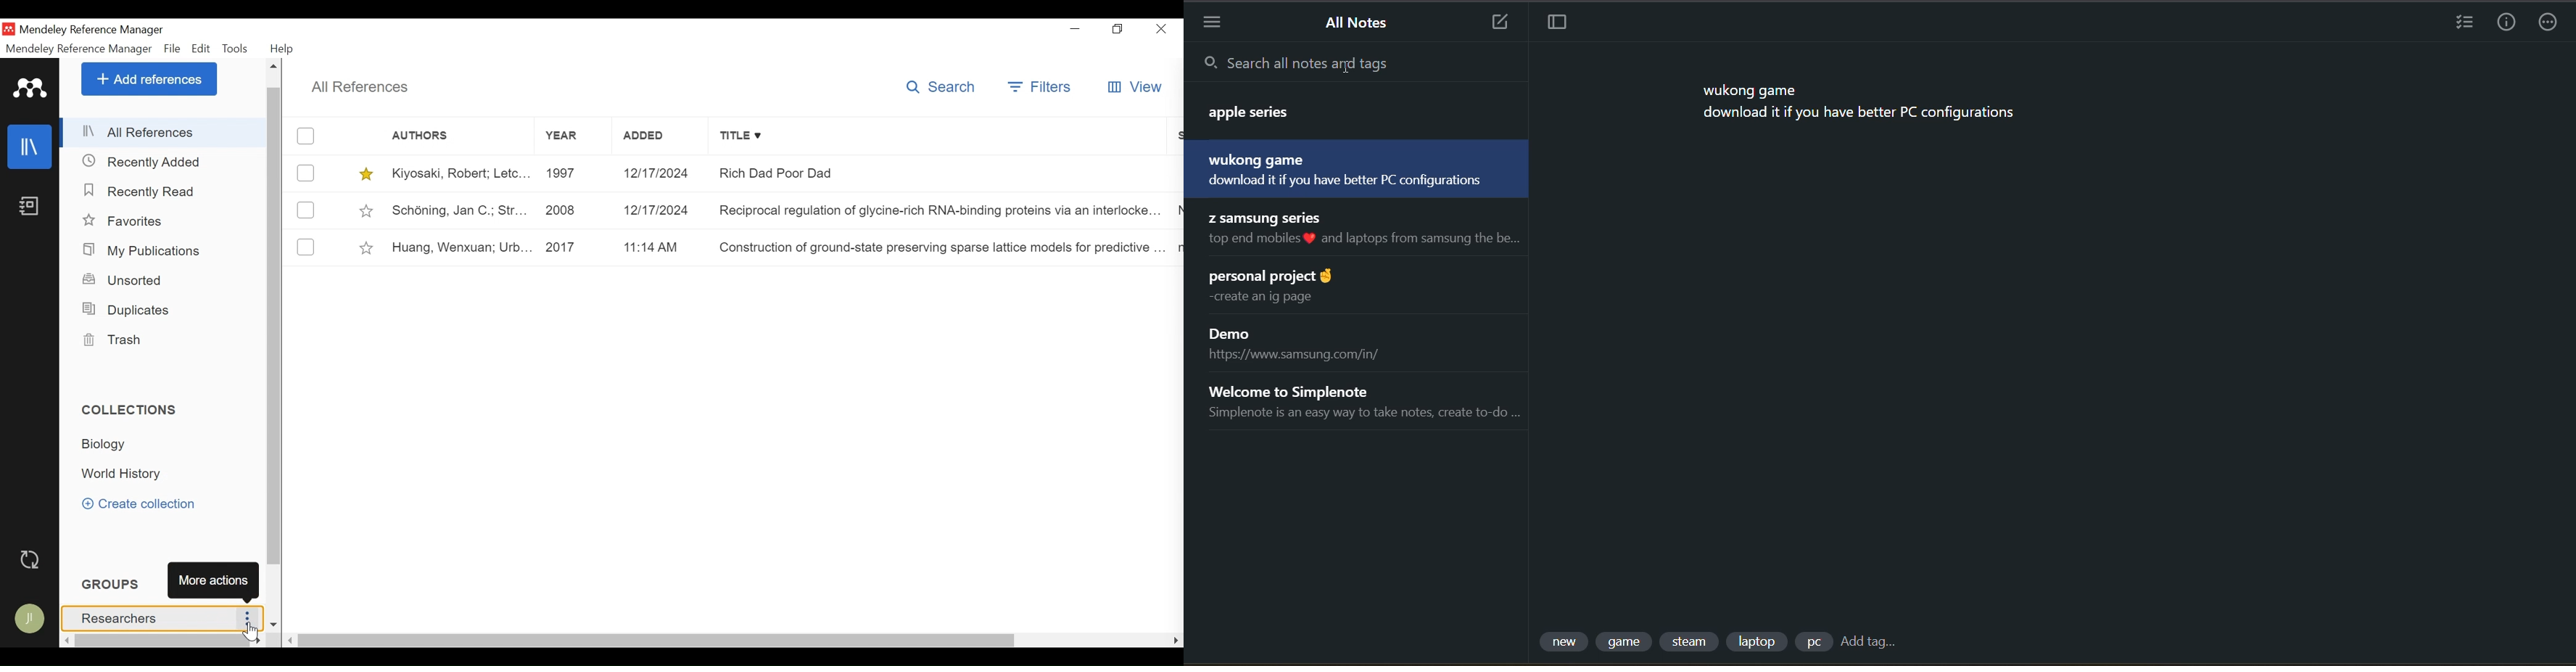 The image size is (2576, 672). I want to click on Kiyosaki, Robert; Letc..., so click(459, 174).